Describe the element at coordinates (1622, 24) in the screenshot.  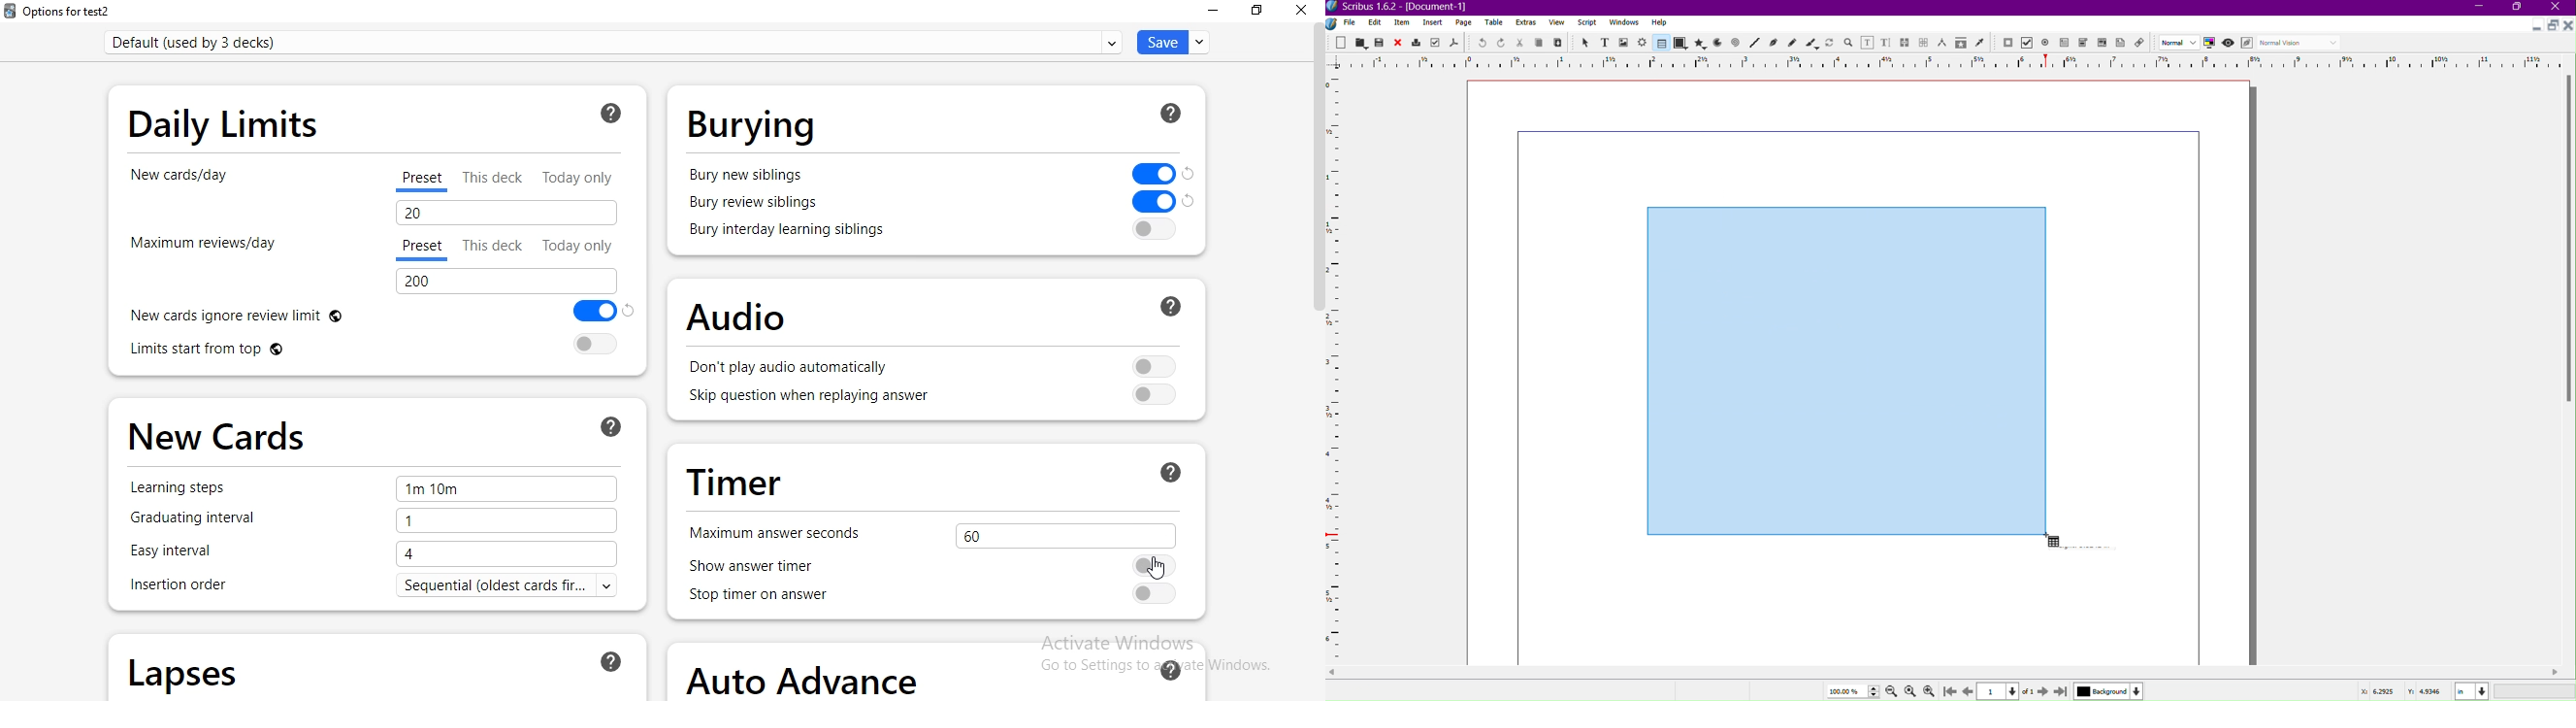
I see `Window` at that location.